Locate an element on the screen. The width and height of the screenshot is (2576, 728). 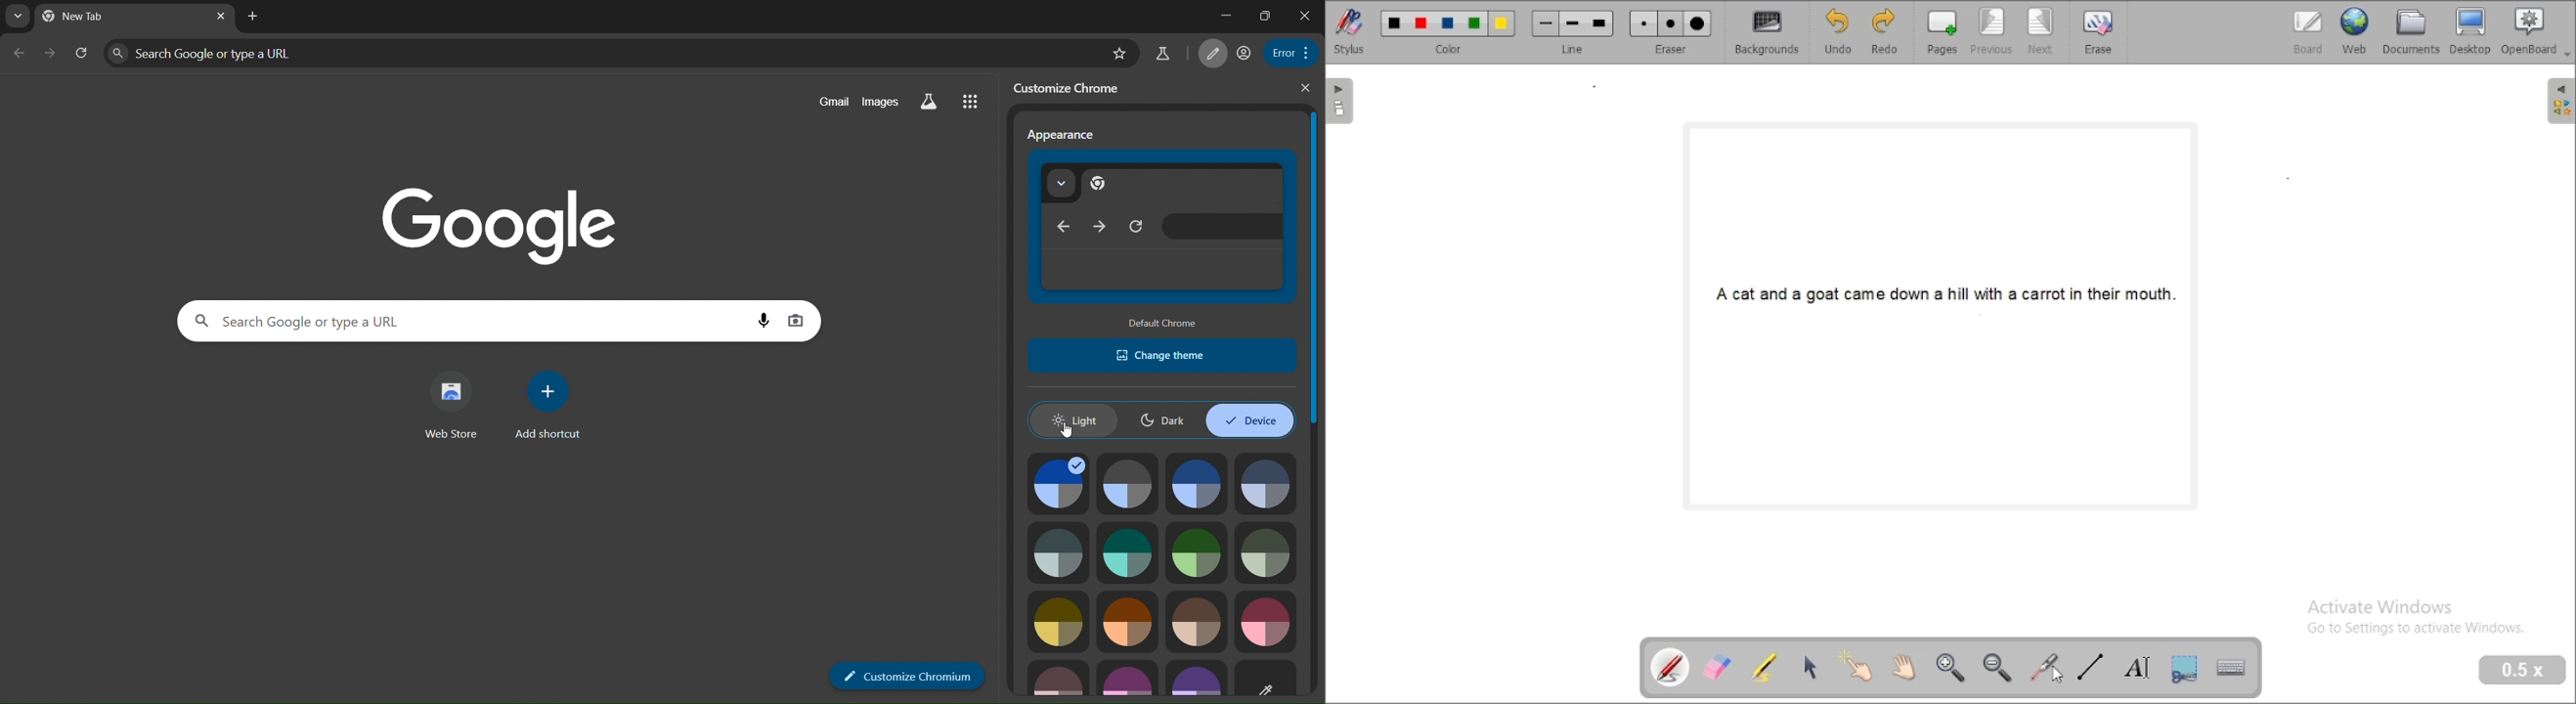
google apps is located at coordinates (973, 101).